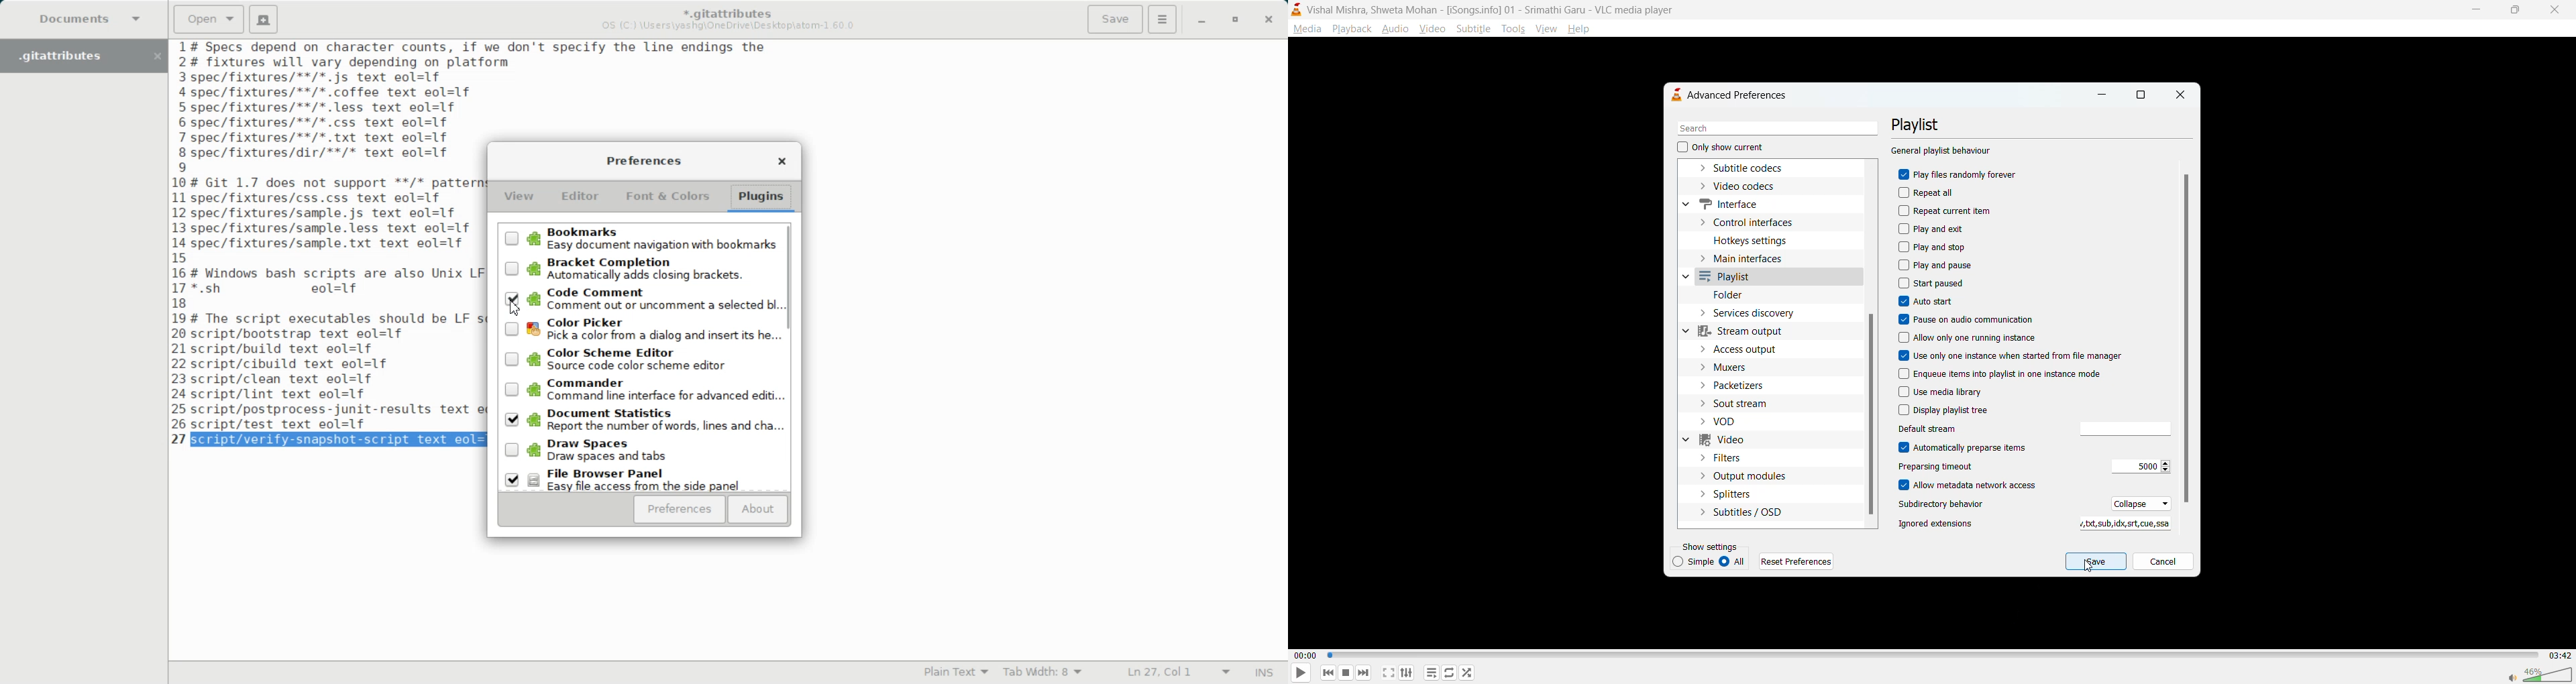  What do you see at coordinates (2101, 97) in the screenshot?
I see `minimize` at bounding box center [2101, 97].